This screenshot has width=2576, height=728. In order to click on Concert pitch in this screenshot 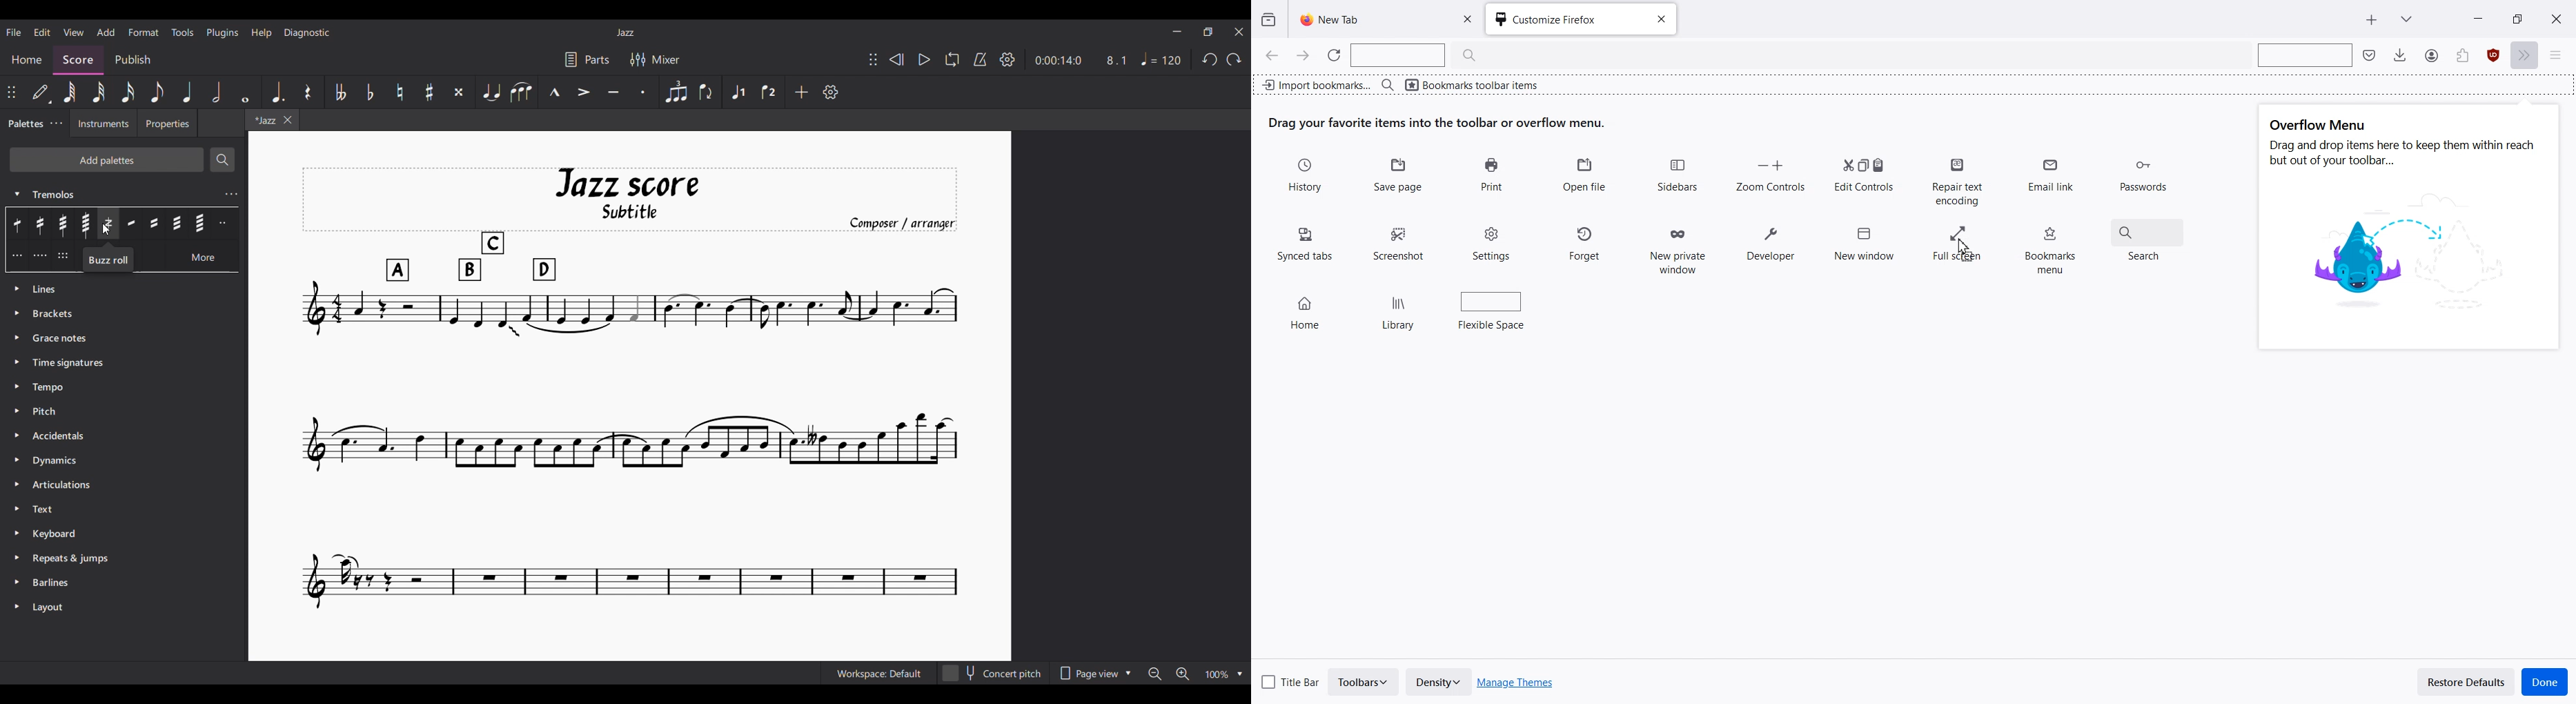, I will do `click(992, 673)`.